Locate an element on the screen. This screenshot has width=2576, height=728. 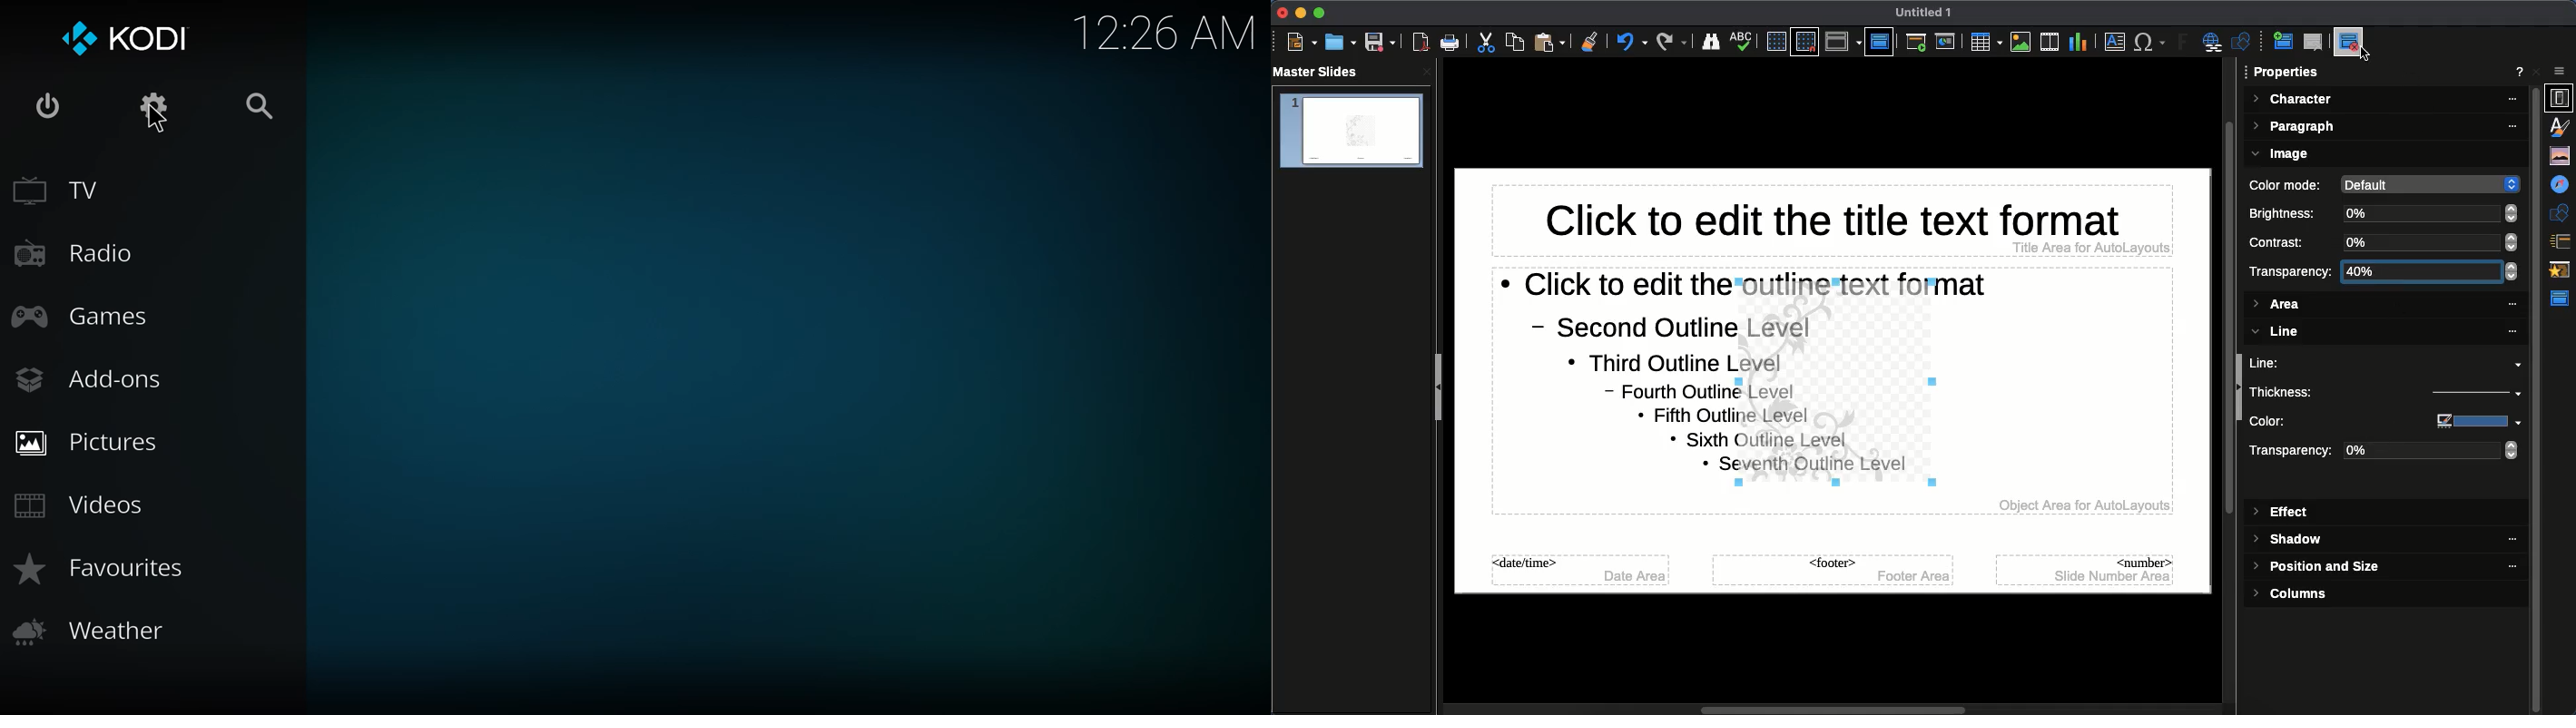
power is located at coordinates (48, 107).